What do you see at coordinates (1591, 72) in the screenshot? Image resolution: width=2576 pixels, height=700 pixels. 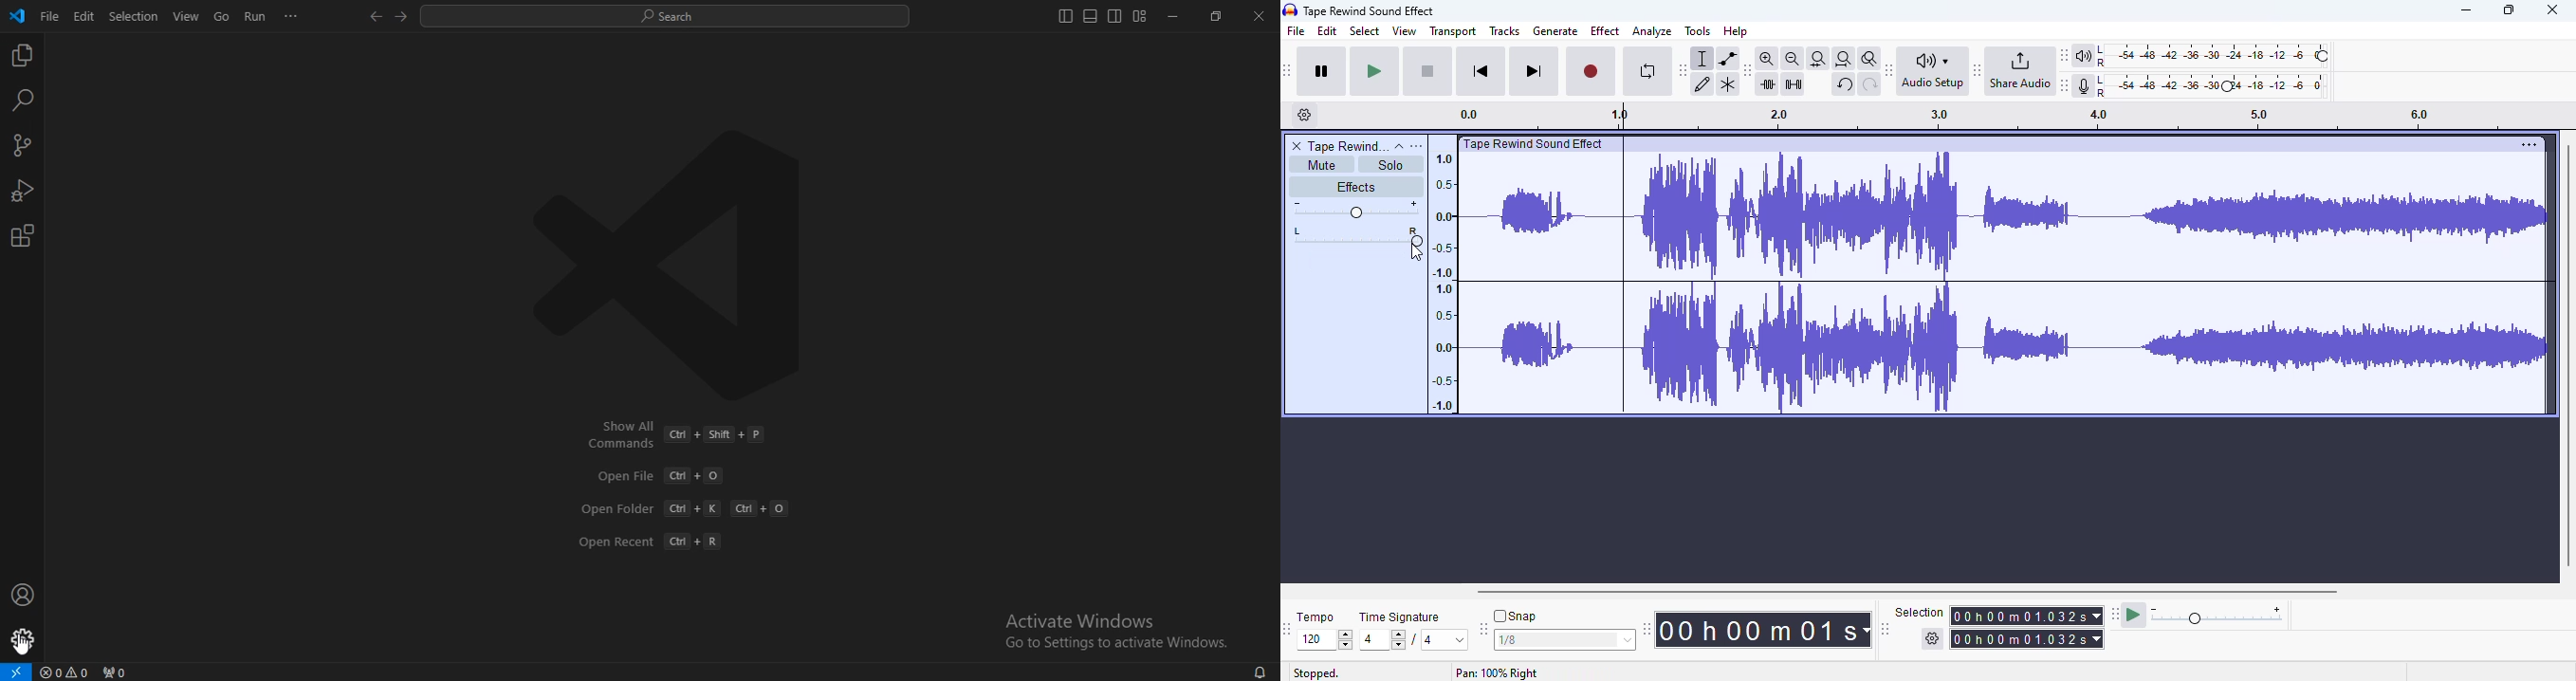 I see `record` at bounding box center [1591, 72].